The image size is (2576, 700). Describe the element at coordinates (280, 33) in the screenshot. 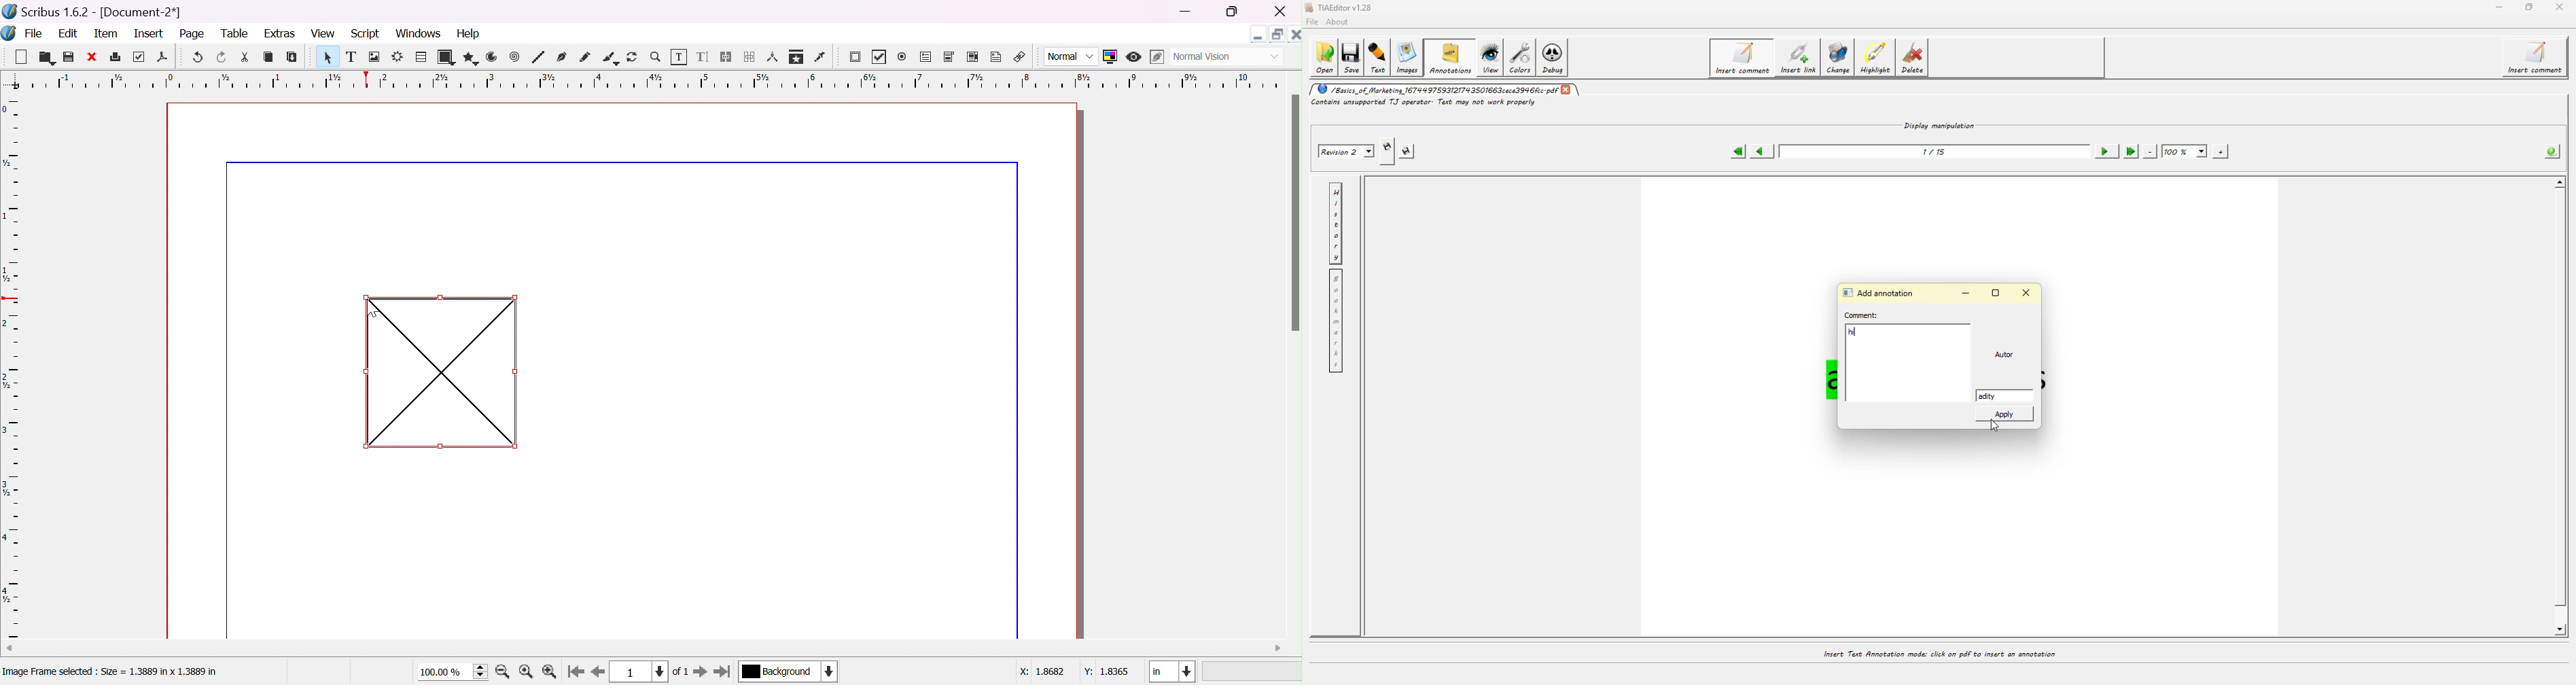

I see `extras` at that location.